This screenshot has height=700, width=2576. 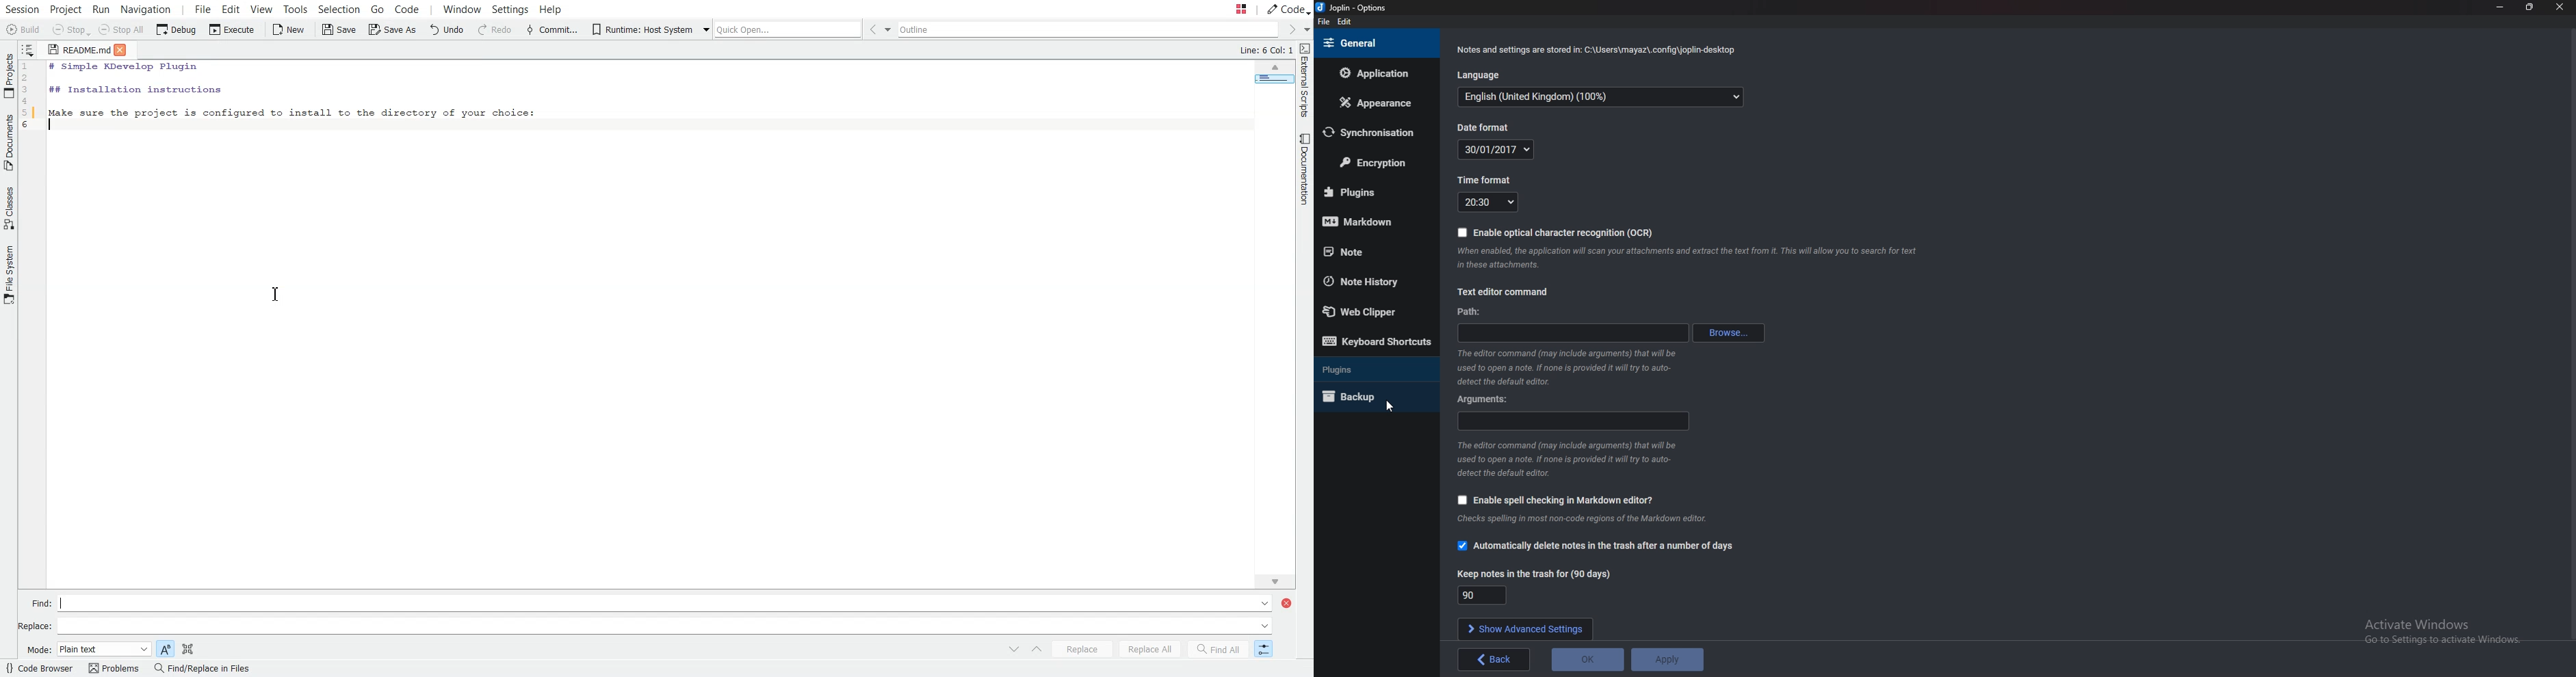 I want to click on Keyboard shortcuts, so click(x=1377, y=340).